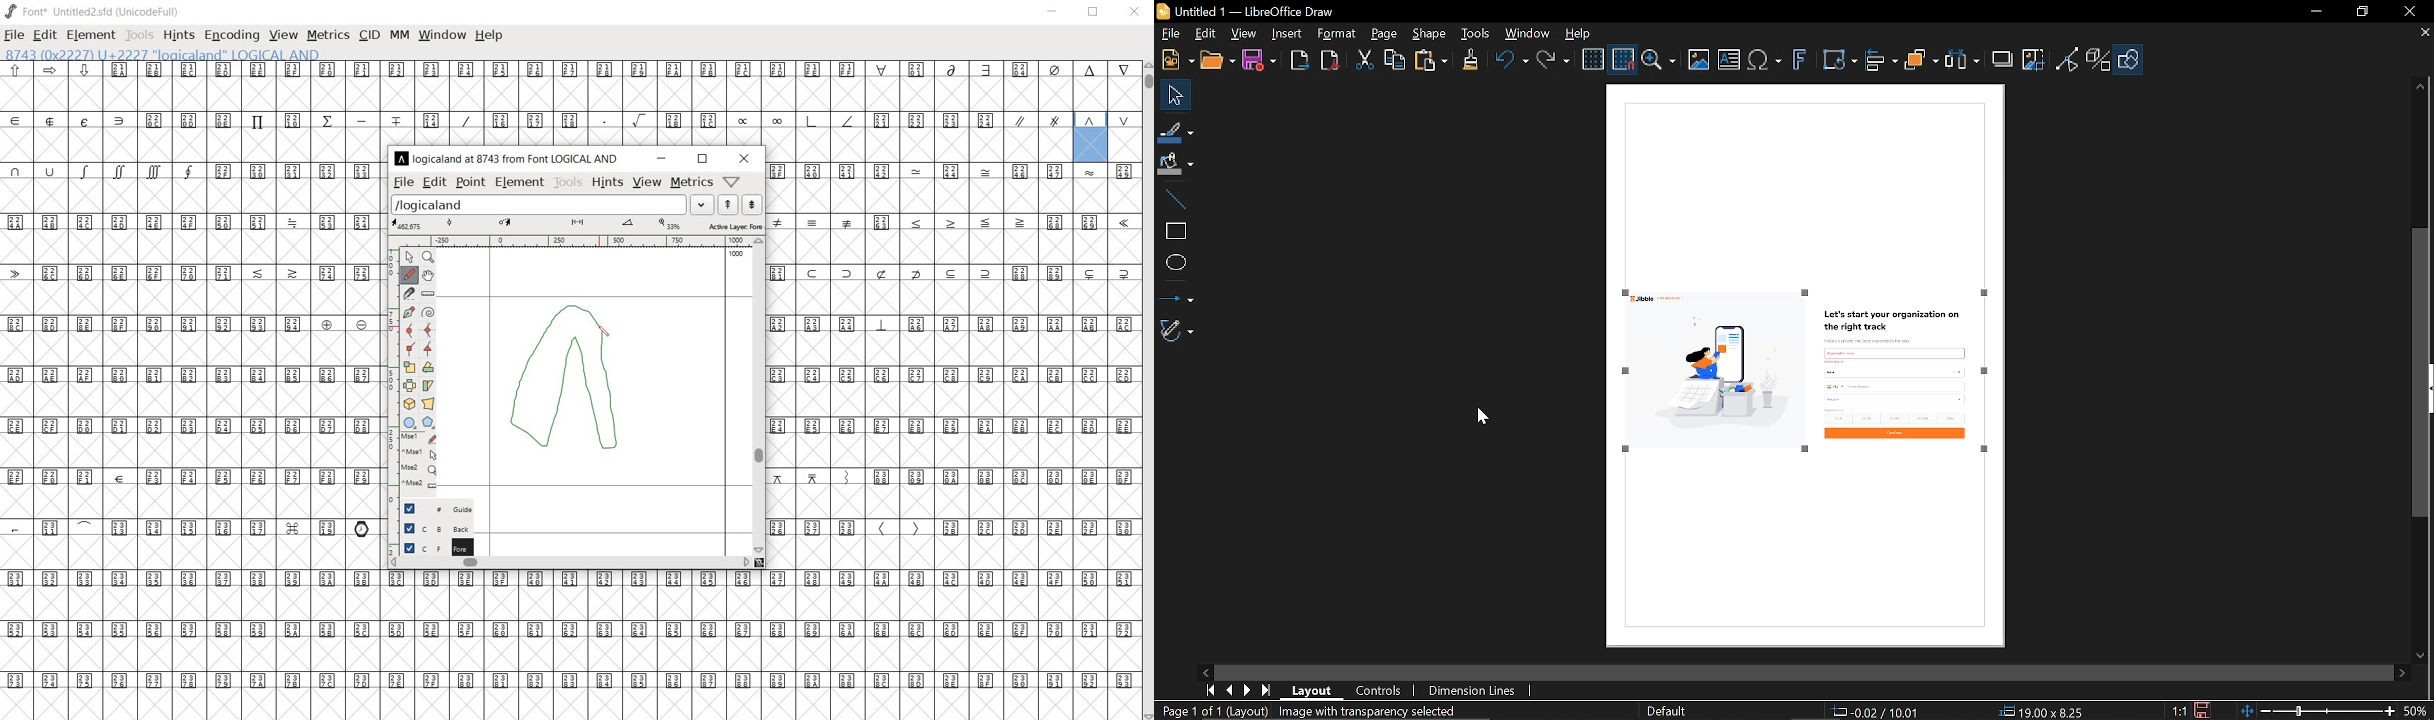 The height and width of the screenshot is (728, 2436). I want to click on Pages, so click(1353, 711).